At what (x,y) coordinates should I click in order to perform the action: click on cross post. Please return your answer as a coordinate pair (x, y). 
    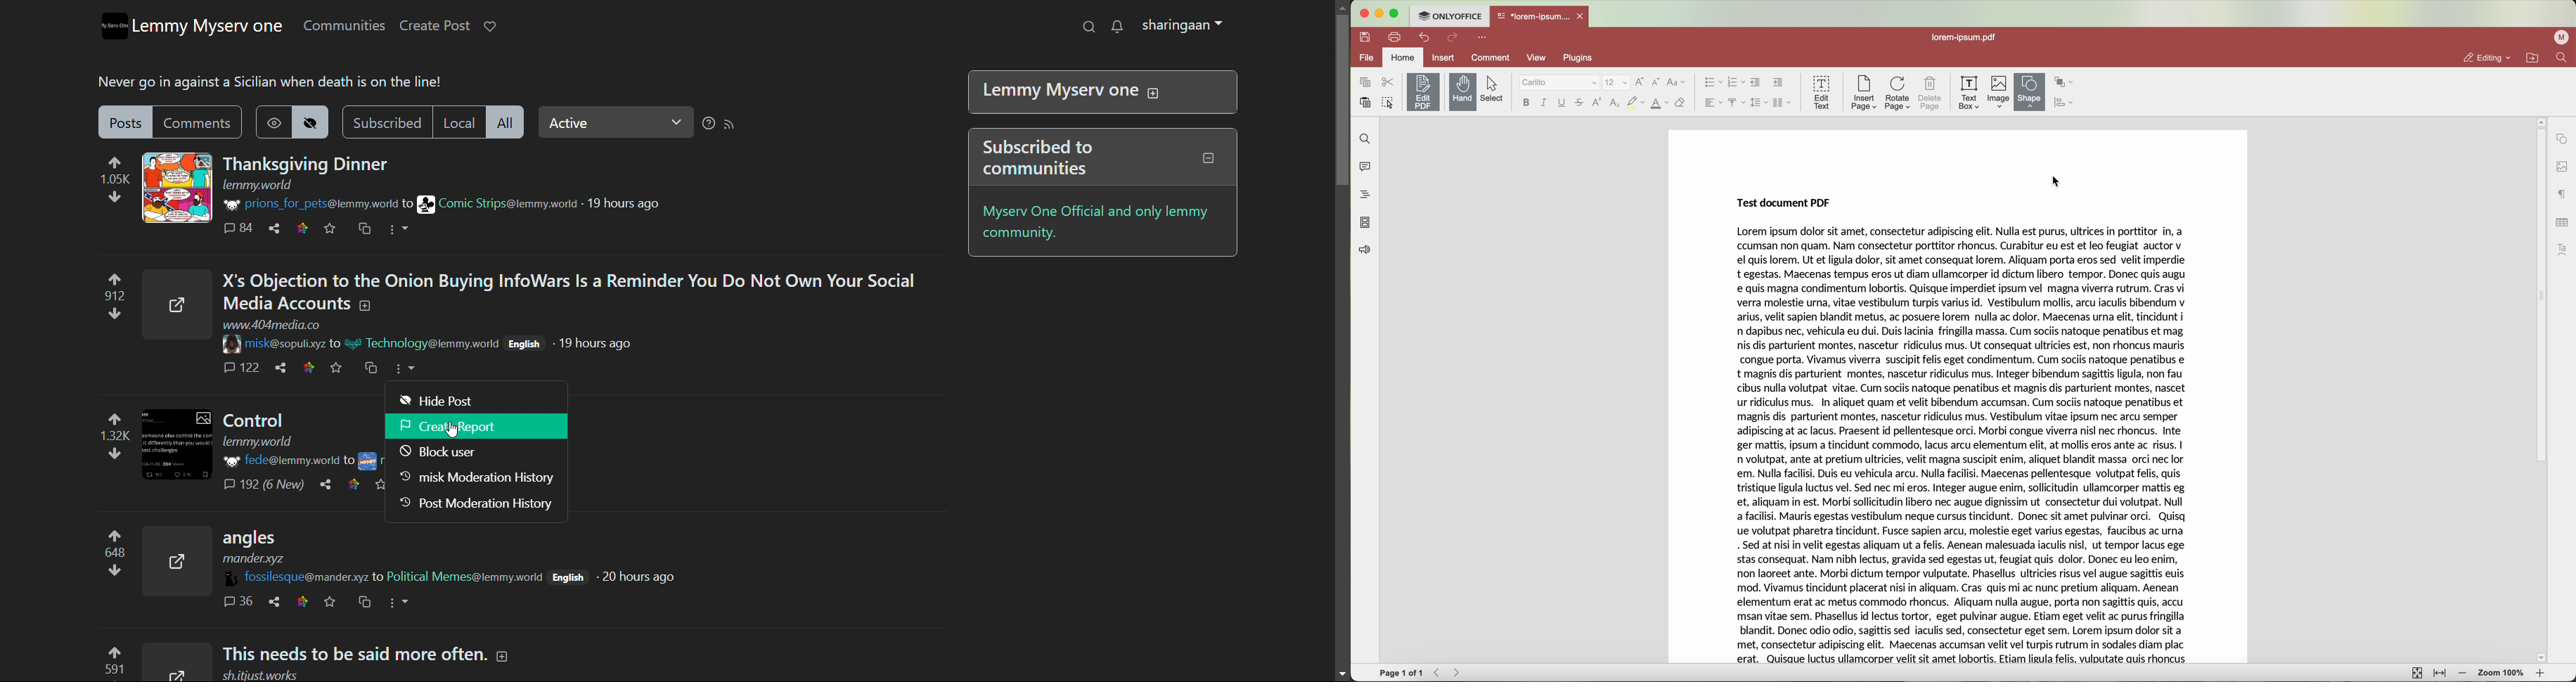
    Looking at the image, I should click on (365, 603).